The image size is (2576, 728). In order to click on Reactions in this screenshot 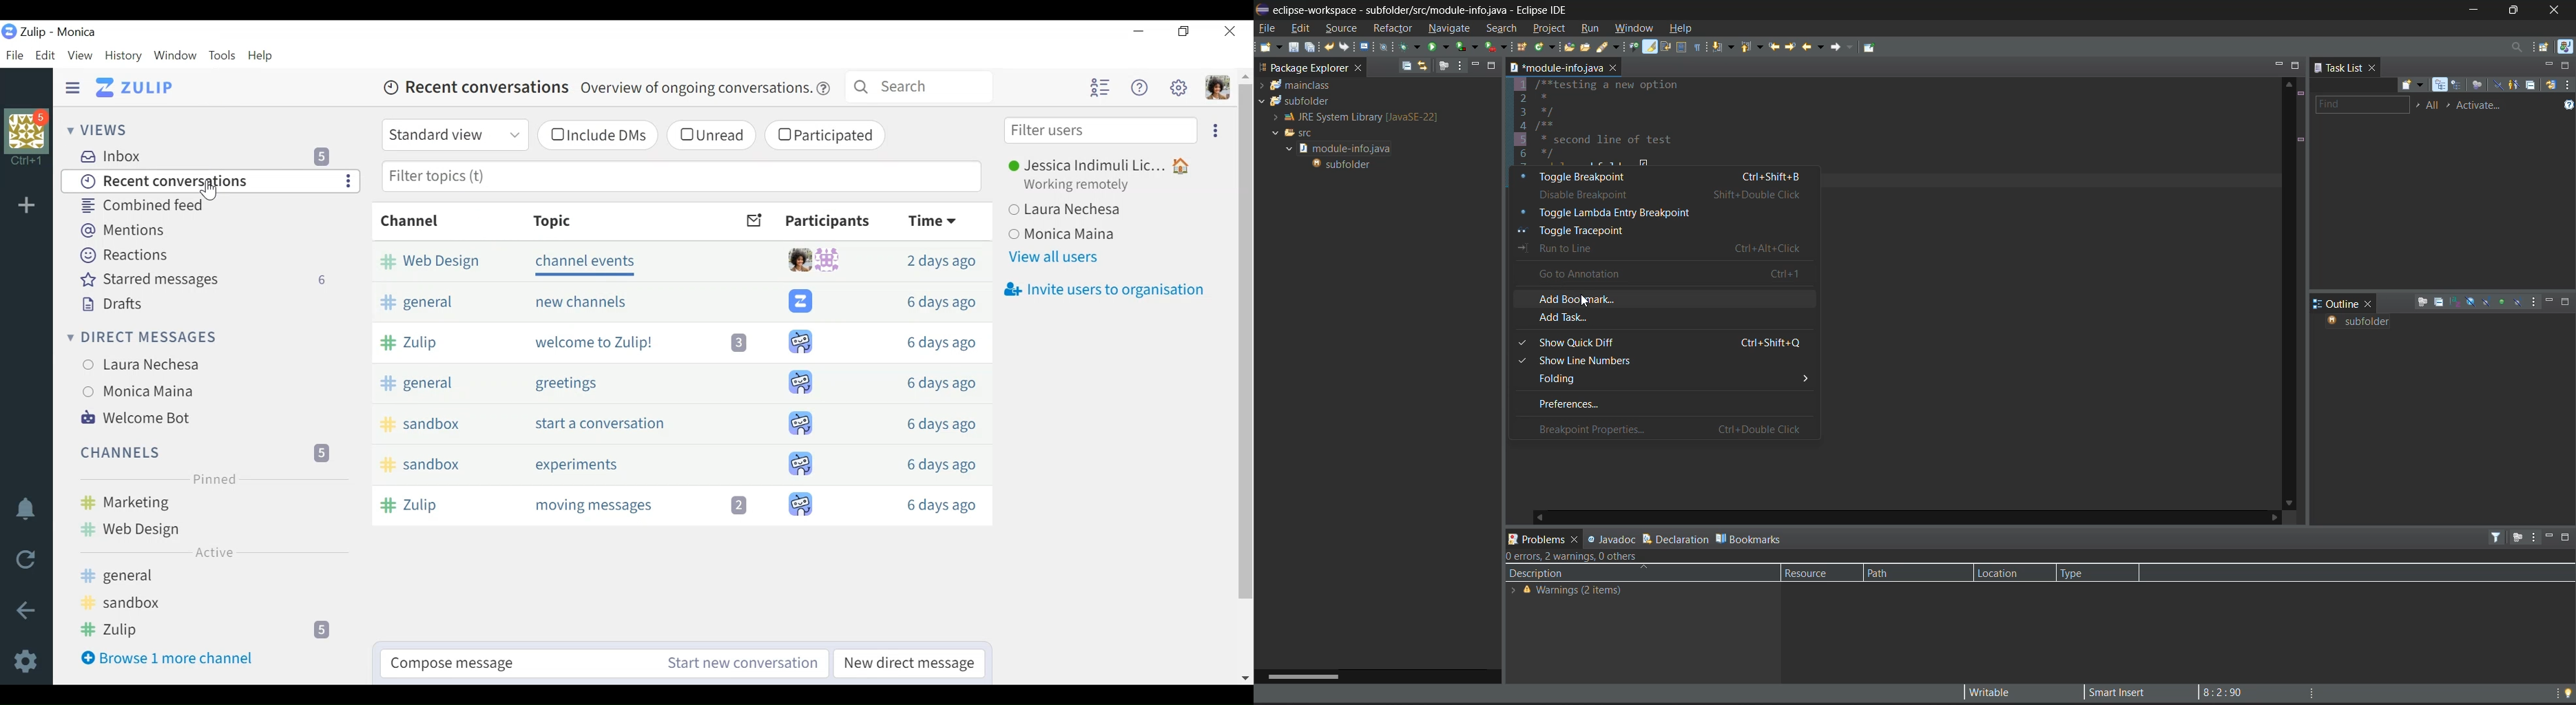, I will do `click(131, 256)`.